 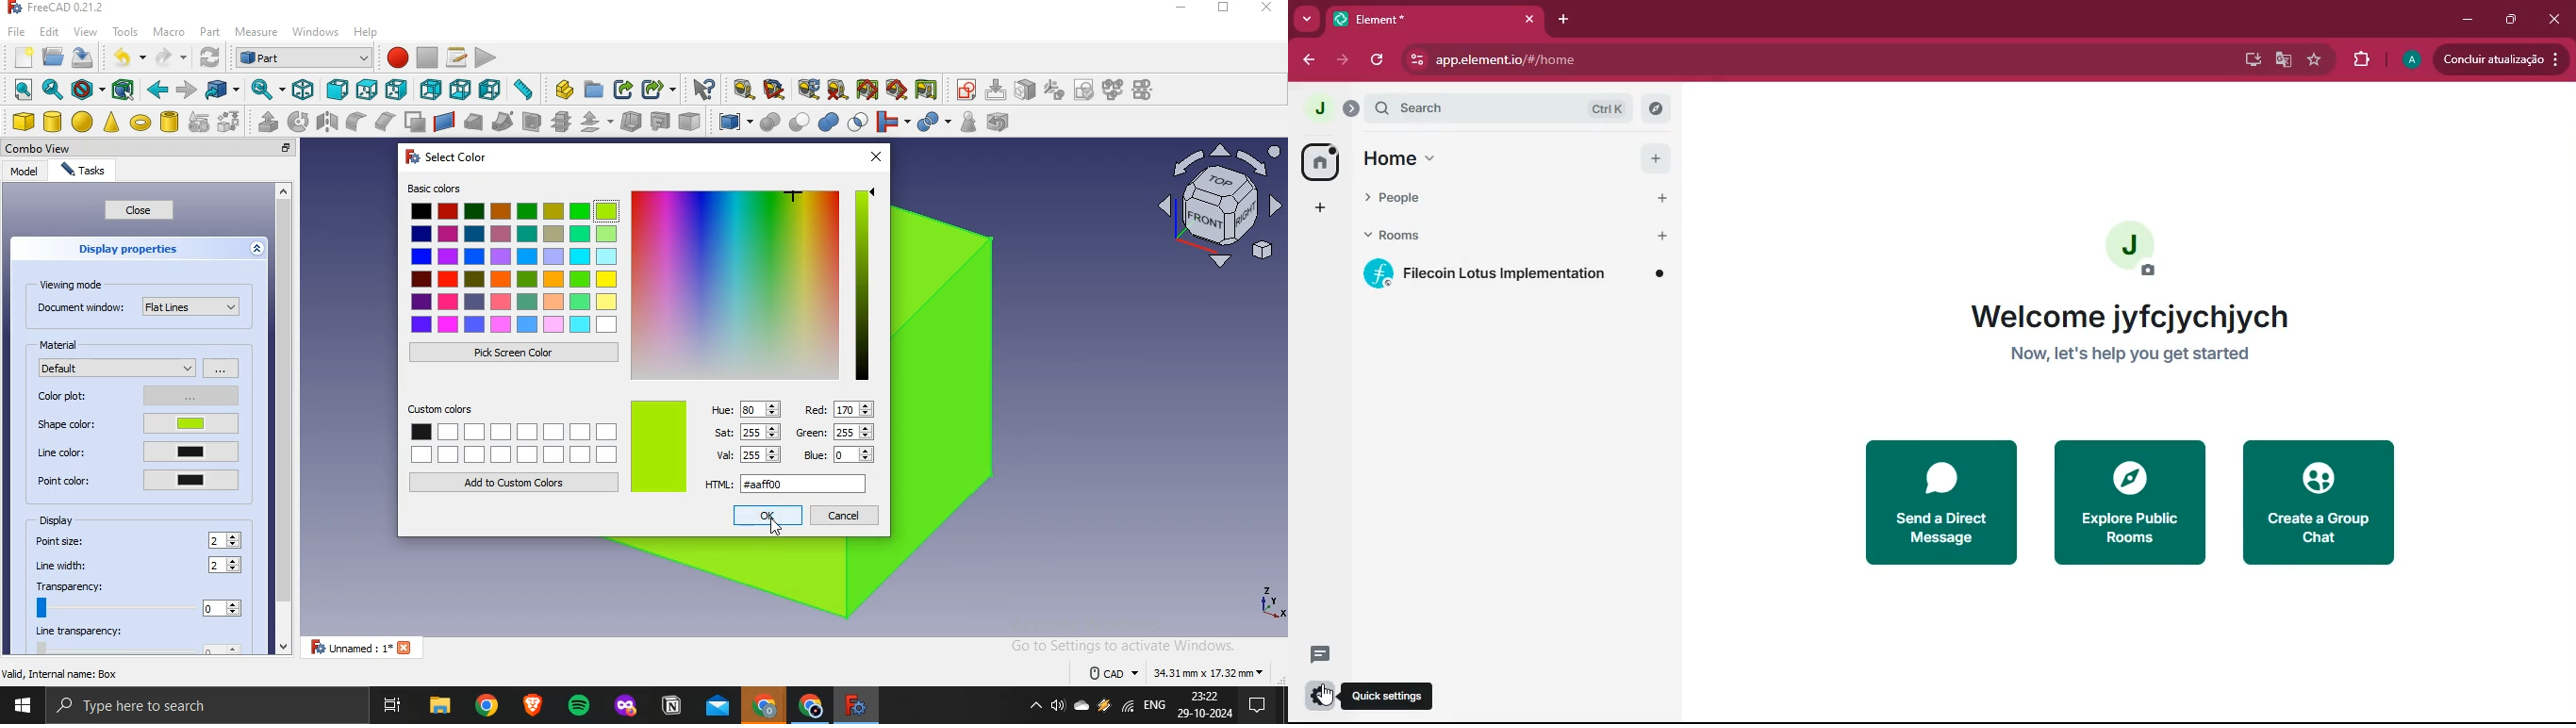 What do you see at coordinates (513, 434) in the screenshot?
I see `custom colors` at bounding box center [513, 434].